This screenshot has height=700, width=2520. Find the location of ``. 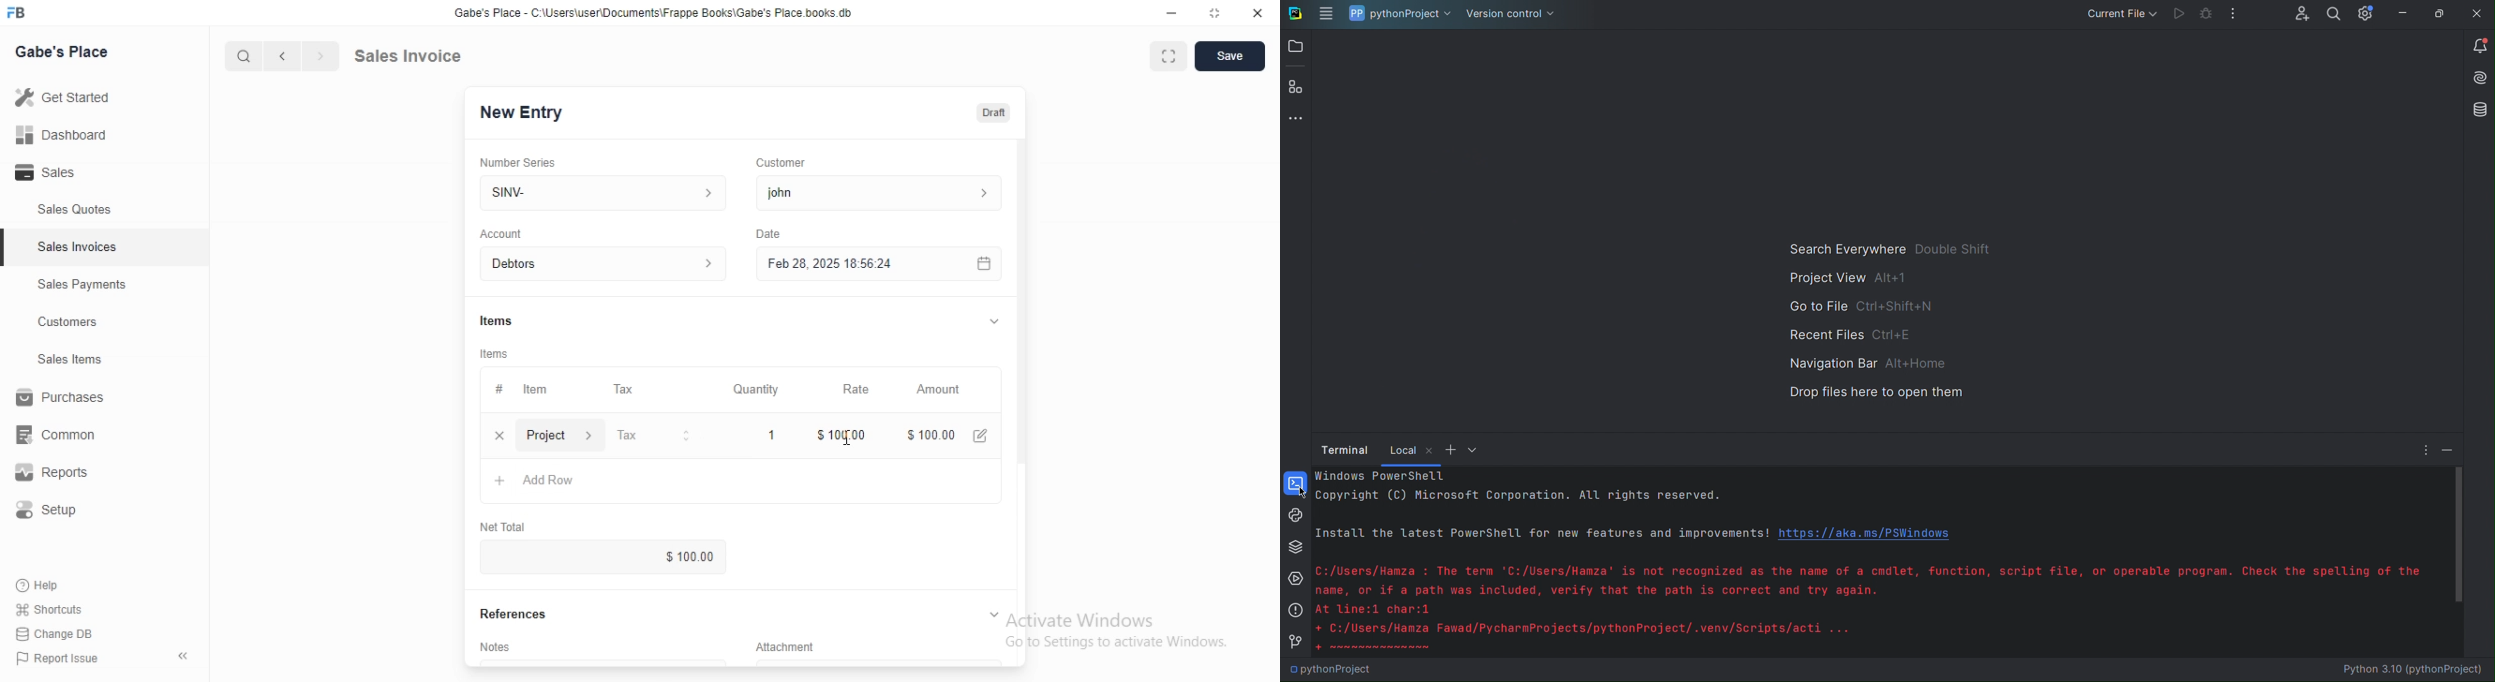

 is located at coordinates (498, 389).